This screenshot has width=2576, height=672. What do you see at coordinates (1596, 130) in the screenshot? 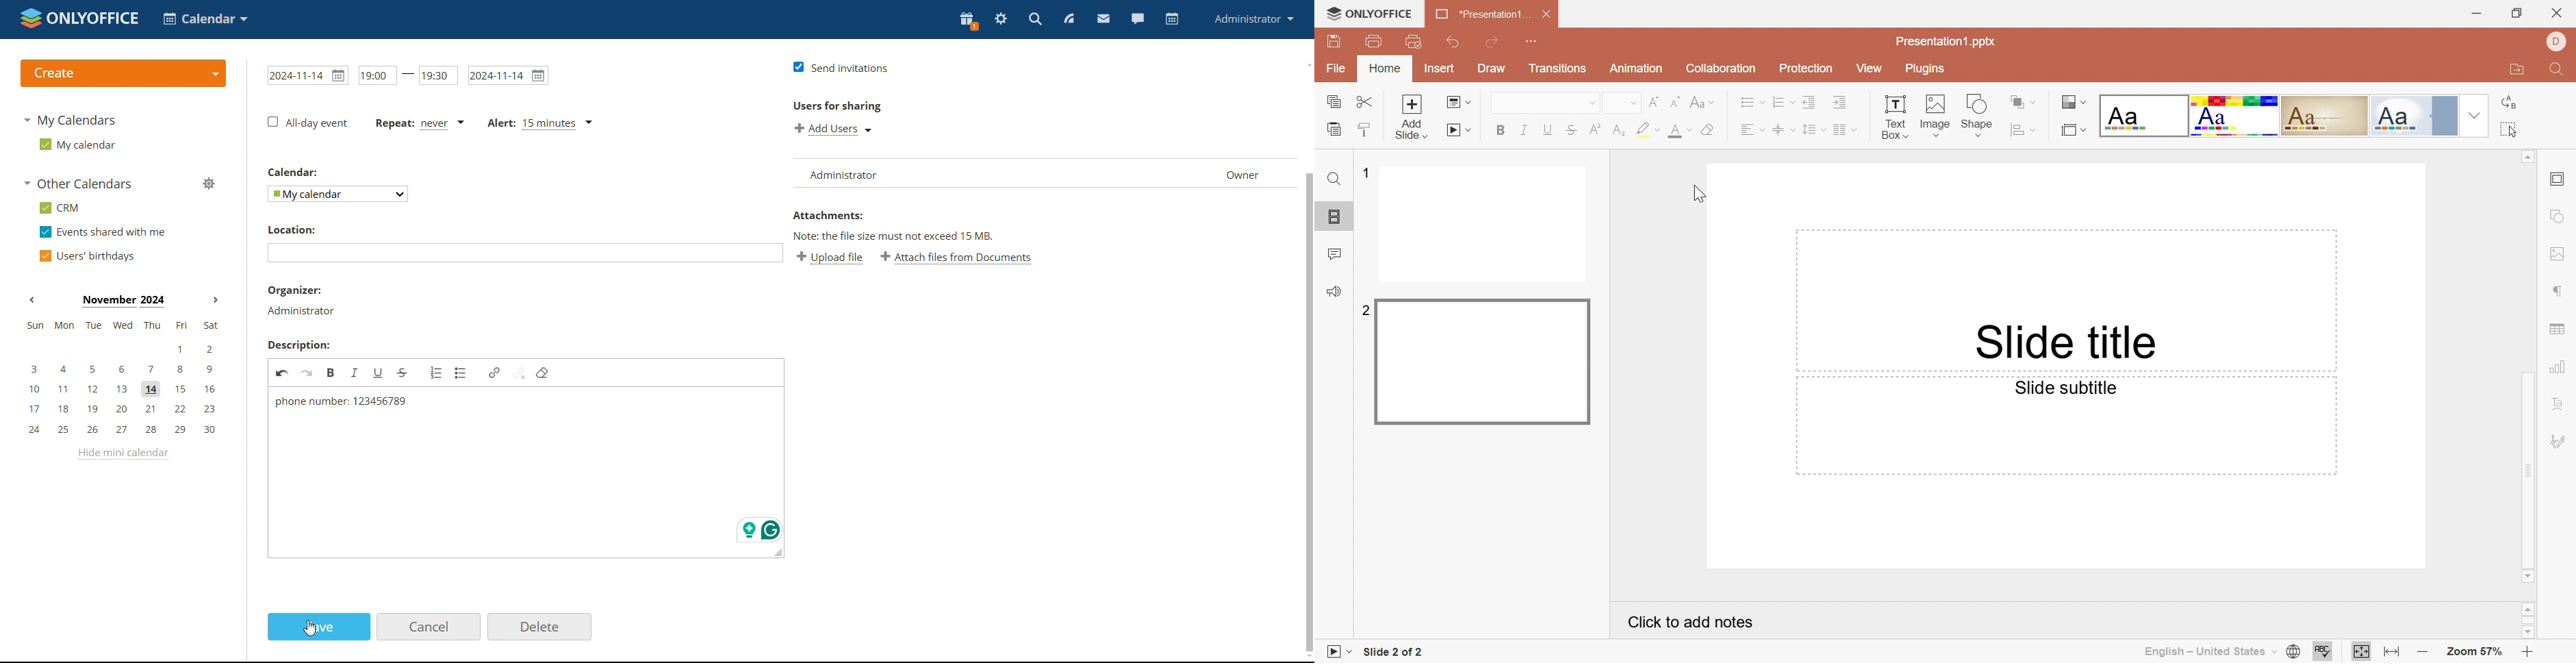
I see `Superscript` at bounding box center [1596, 130].